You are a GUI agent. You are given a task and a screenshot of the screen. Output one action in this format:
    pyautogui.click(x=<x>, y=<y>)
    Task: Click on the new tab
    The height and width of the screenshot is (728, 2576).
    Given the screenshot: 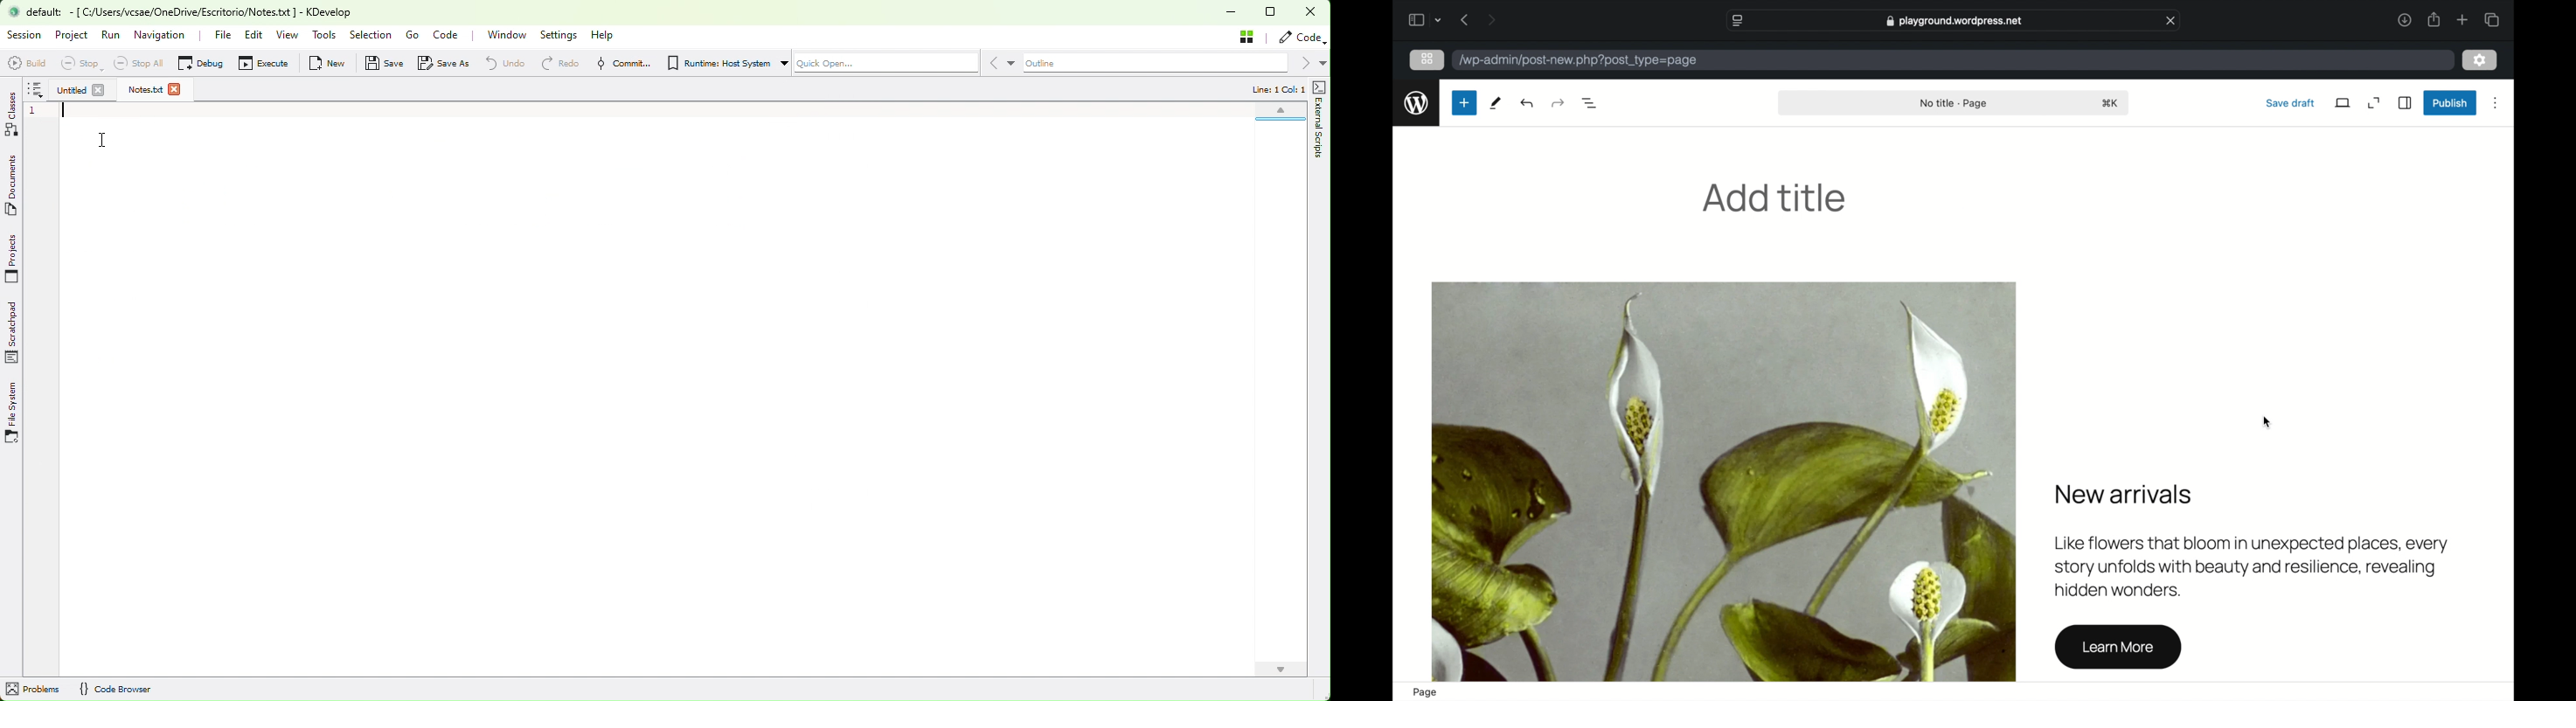 What is the action you would take?
    pyautogui.click(x=2463, y=19)
    